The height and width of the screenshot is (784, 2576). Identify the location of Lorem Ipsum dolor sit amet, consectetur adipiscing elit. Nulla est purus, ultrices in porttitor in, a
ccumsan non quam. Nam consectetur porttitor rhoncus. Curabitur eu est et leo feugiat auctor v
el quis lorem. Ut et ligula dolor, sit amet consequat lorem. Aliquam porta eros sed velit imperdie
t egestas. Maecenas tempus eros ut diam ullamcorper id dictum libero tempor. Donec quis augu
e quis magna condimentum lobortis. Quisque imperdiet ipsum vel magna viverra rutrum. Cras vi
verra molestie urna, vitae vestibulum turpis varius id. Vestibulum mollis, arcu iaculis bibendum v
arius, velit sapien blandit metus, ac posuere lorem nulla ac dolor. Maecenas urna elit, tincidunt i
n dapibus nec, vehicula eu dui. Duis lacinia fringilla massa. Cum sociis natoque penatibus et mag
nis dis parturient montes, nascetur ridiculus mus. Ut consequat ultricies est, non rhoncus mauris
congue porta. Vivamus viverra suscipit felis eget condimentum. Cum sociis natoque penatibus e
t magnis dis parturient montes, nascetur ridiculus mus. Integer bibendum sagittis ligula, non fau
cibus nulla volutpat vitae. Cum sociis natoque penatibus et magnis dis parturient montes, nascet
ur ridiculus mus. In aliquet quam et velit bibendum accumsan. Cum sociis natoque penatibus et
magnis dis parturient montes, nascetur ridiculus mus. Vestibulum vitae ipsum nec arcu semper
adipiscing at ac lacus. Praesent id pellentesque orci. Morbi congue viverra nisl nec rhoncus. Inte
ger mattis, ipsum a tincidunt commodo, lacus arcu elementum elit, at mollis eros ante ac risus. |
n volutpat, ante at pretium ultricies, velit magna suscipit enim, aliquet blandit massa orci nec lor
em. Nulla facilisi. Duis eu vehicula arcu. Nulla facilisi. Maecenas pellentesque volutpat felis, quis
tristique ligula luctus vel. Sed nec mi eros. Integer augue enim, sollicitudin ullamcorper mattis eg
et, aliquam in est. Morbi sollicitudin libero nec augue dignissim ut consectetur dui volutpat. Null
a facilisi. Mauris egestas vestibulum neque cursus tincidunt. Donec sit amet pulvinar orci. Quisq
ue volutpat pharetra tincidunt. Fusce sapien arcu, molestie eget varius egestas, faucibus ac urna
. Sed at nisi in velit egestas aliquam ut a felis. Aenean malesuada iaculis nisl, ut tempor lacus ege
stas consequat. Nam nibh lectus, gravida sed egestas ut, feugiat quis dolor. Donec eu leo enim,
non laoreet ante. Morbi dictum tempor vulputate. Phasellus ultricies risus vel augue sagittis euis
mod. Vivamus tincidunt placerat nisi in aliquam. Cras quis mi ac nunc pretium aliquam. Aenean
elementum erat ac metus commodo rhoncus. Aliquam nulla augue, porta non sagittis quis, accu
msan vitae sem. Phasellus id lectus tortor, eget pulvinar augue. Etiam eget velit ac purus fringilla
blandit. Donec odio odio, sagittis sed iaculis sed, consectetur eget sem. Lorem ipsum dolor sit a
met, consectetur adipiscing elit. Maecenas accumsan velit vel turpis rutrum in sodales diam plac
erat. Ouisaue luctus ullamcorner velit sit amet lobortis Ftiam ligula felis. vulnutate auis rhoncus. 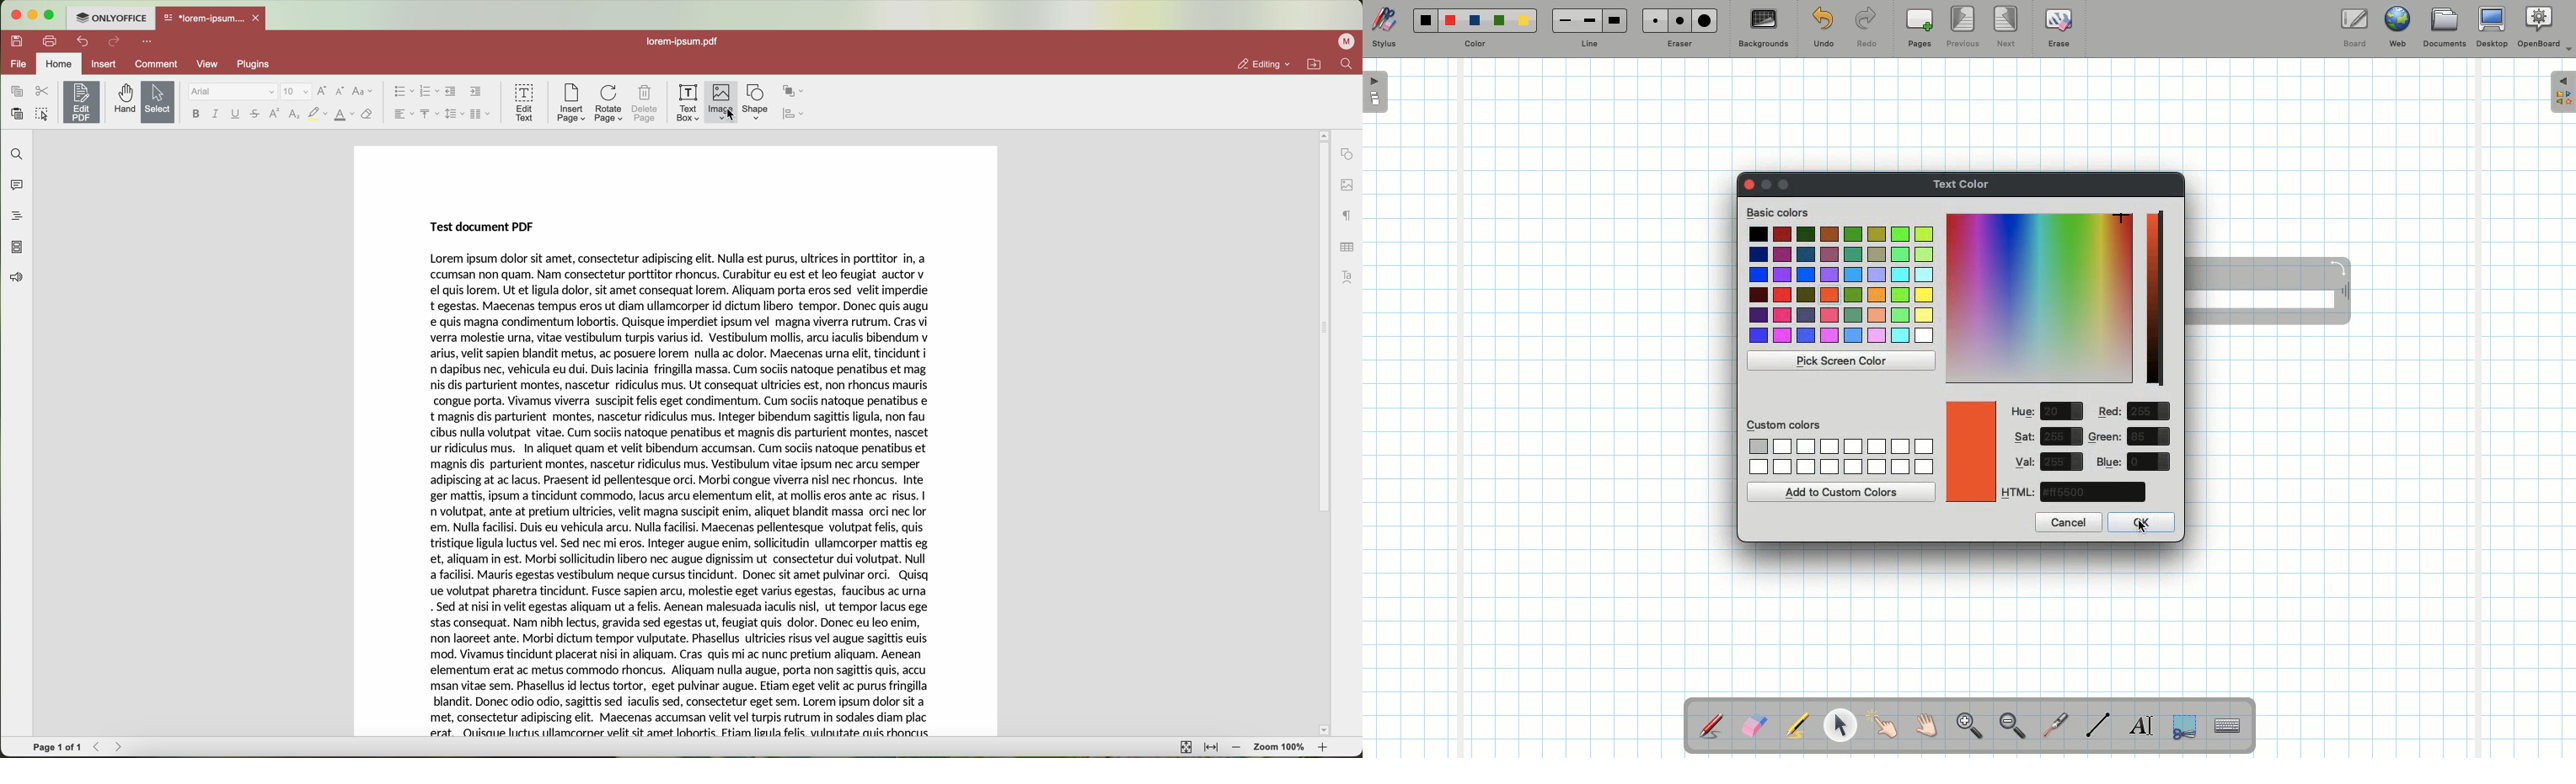
(684, 497).